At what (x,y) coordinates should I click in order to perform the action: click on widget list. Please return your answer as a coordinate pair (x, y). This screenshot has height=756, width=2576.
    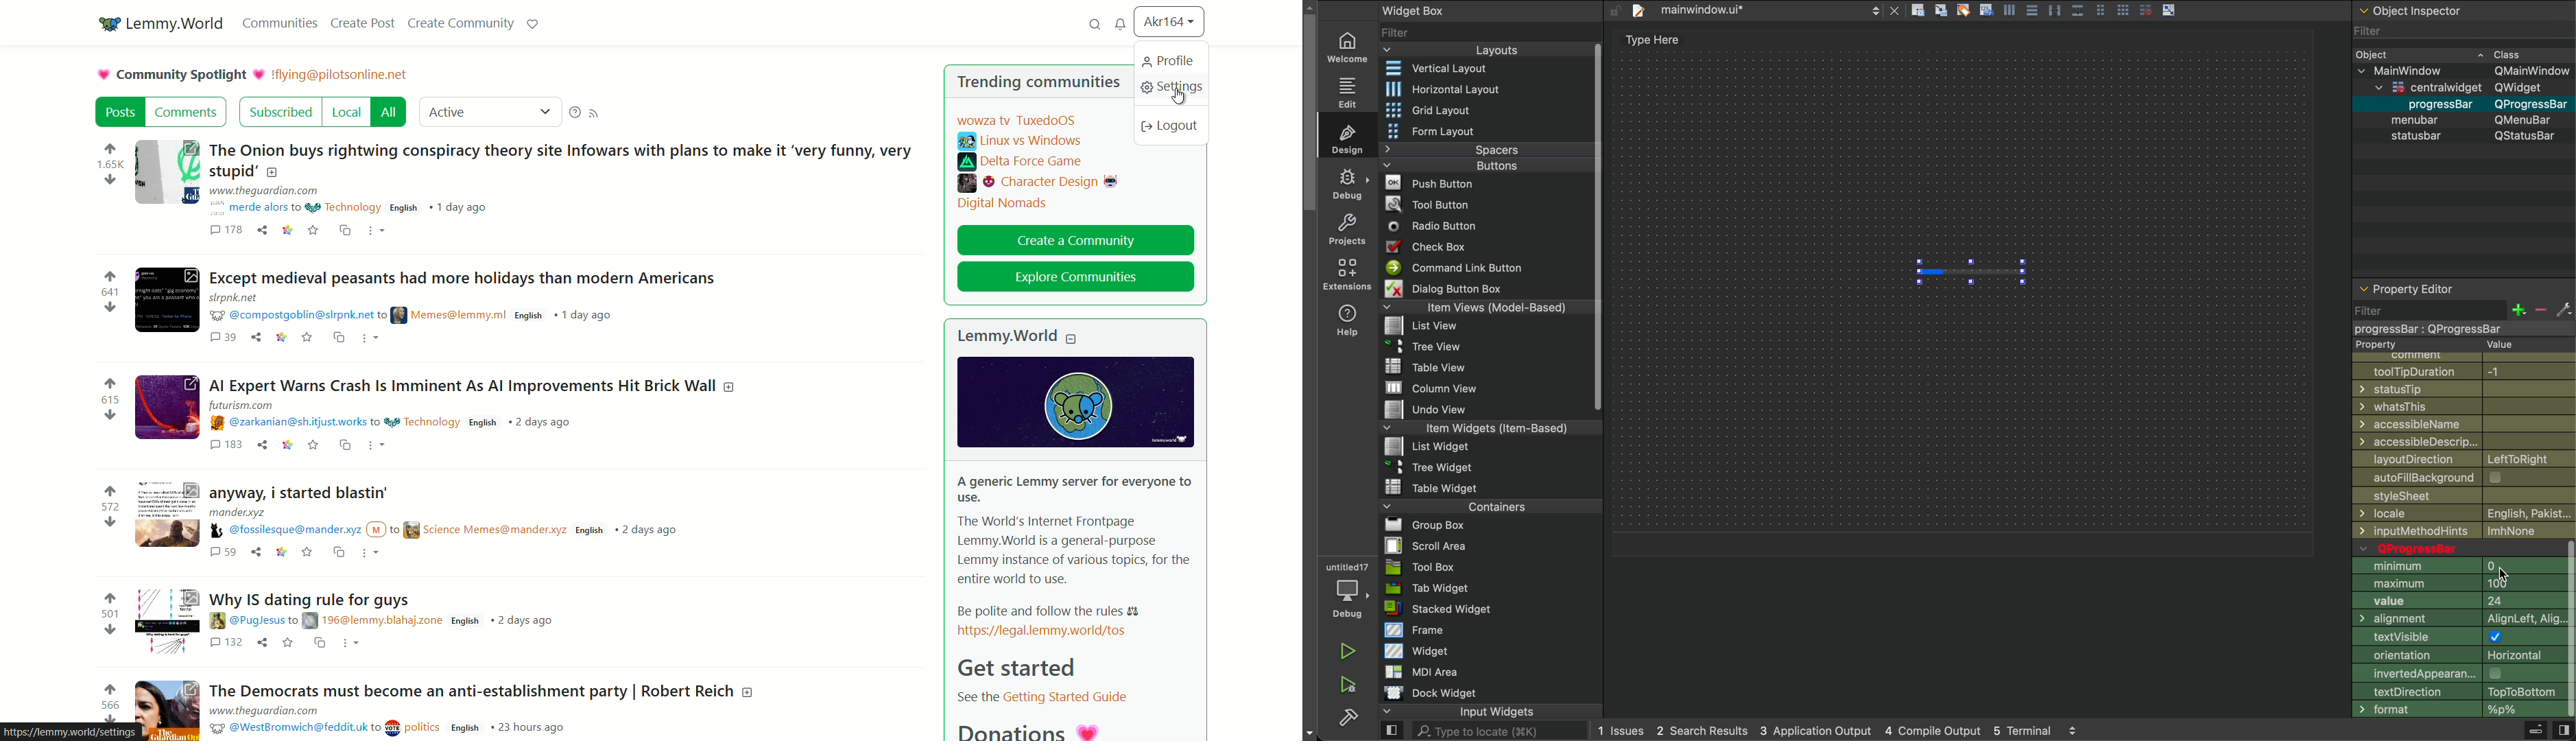
    Looking at the image, I should click on (1485, 31).